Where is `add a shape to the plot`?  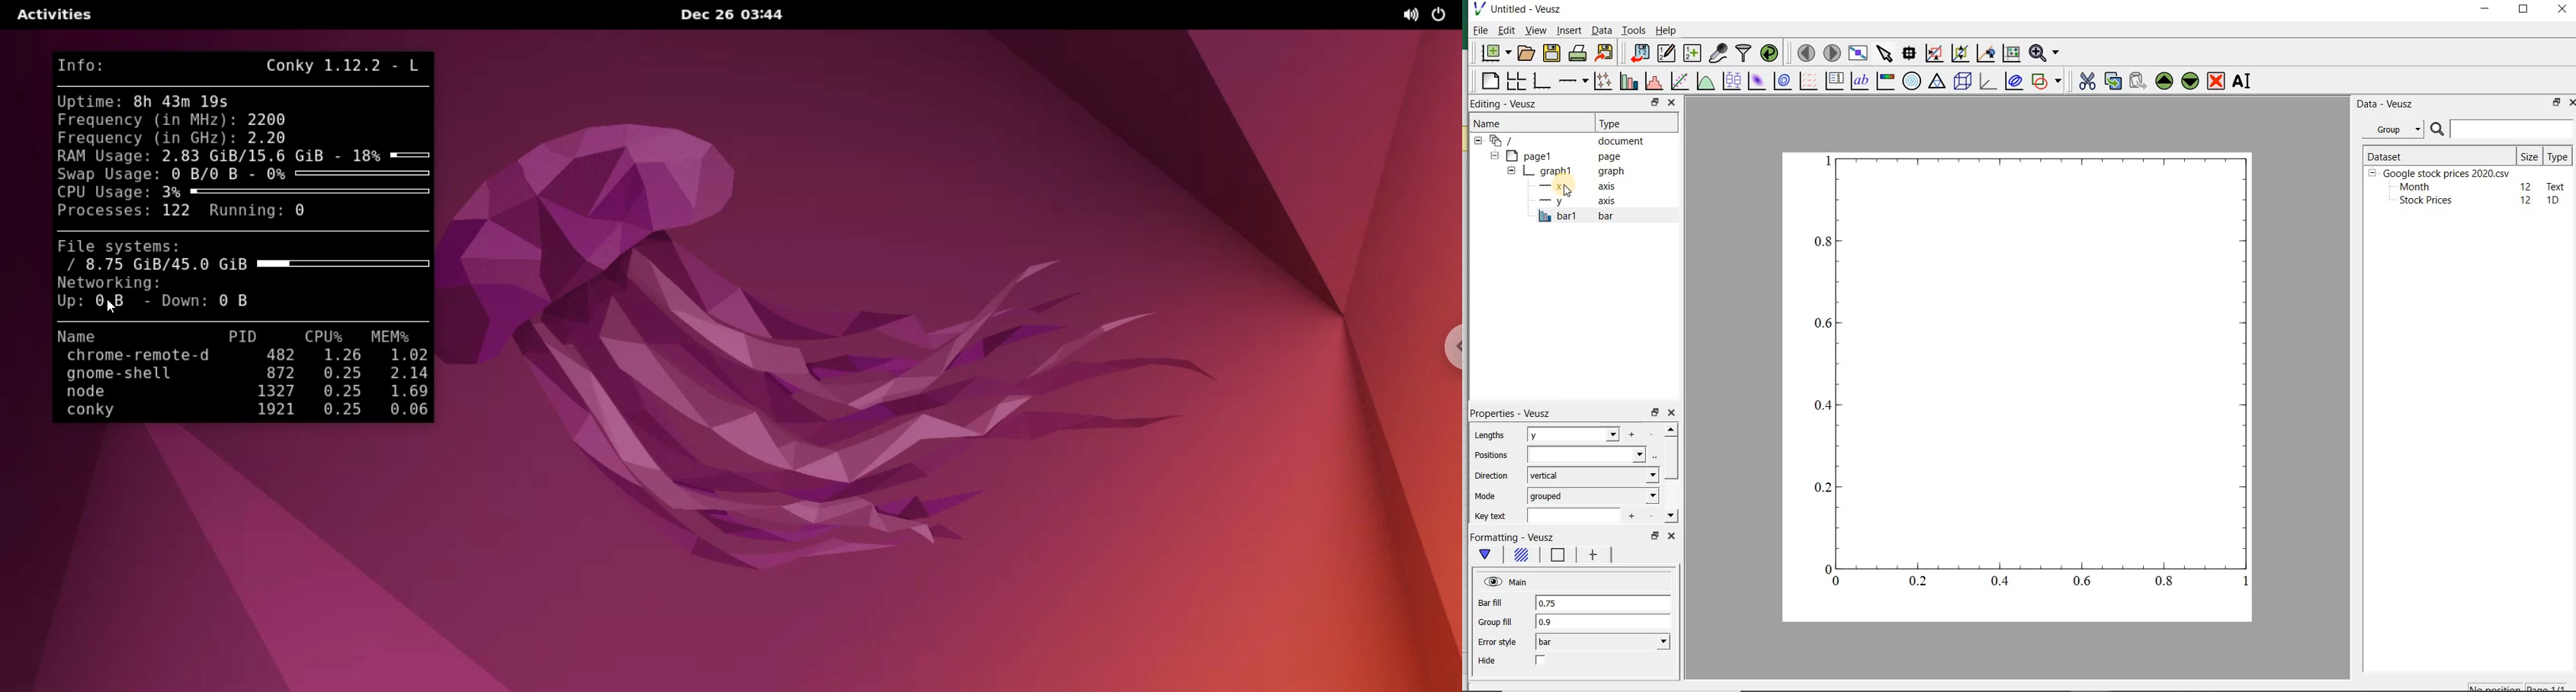
add a shape to the plot is located at coordinates (2047, 82).